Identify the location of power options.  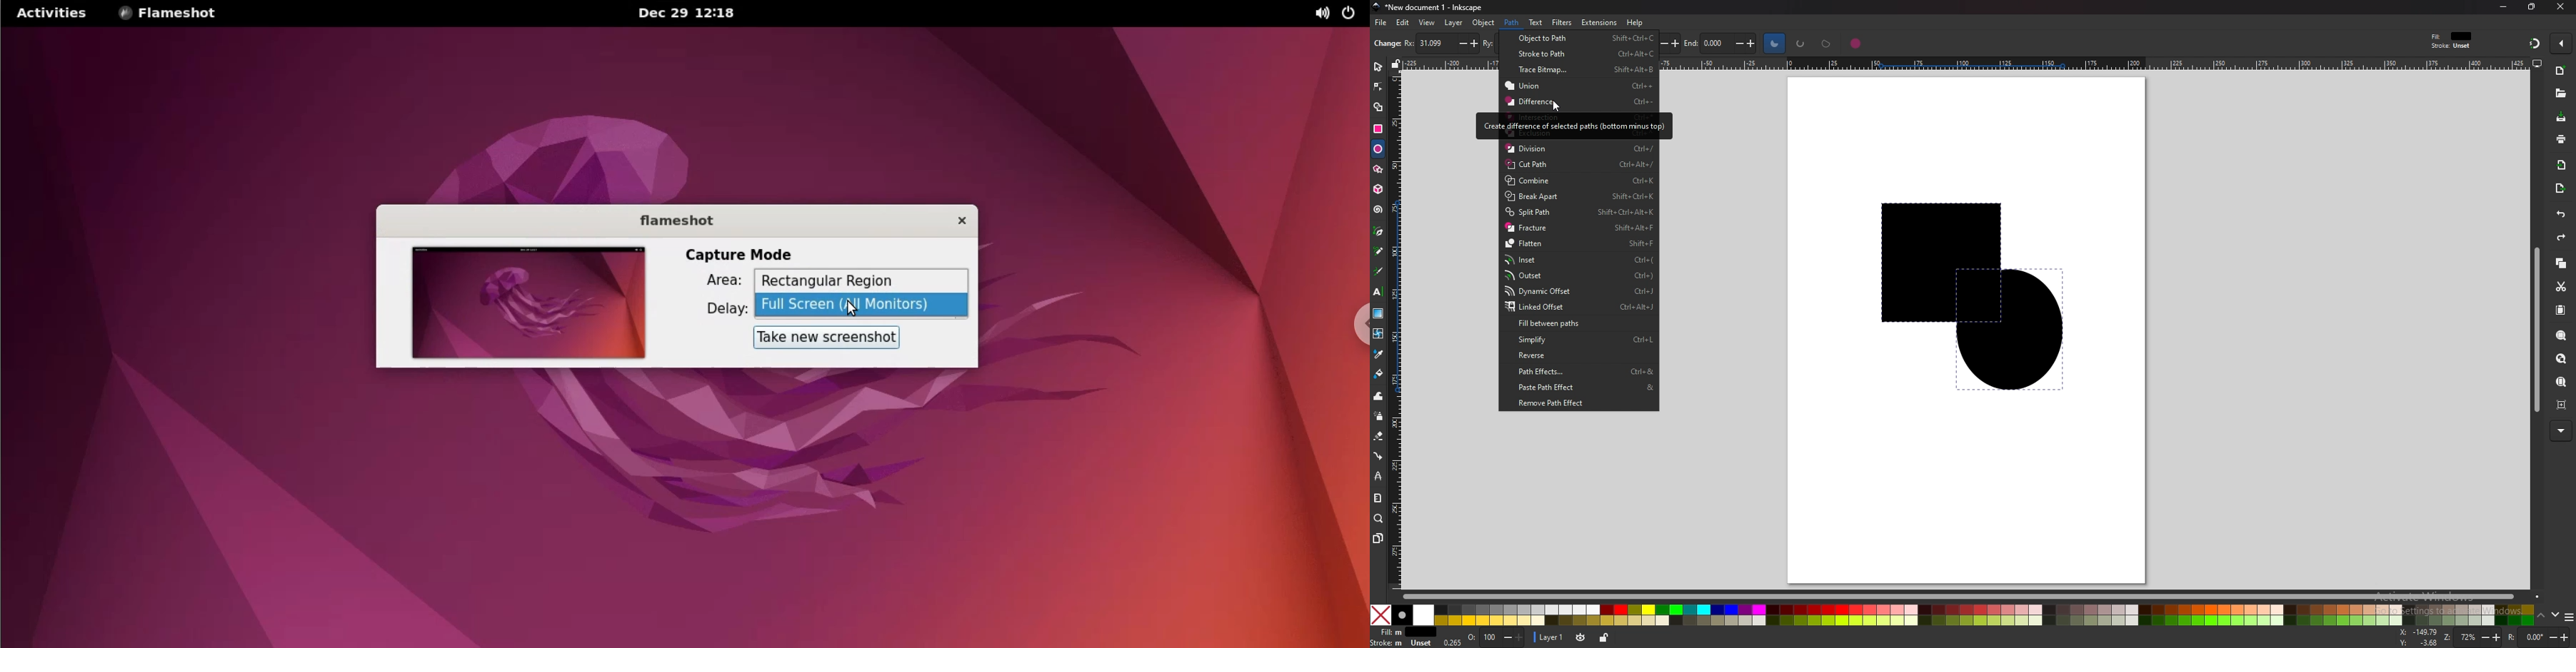
(1355, 14).